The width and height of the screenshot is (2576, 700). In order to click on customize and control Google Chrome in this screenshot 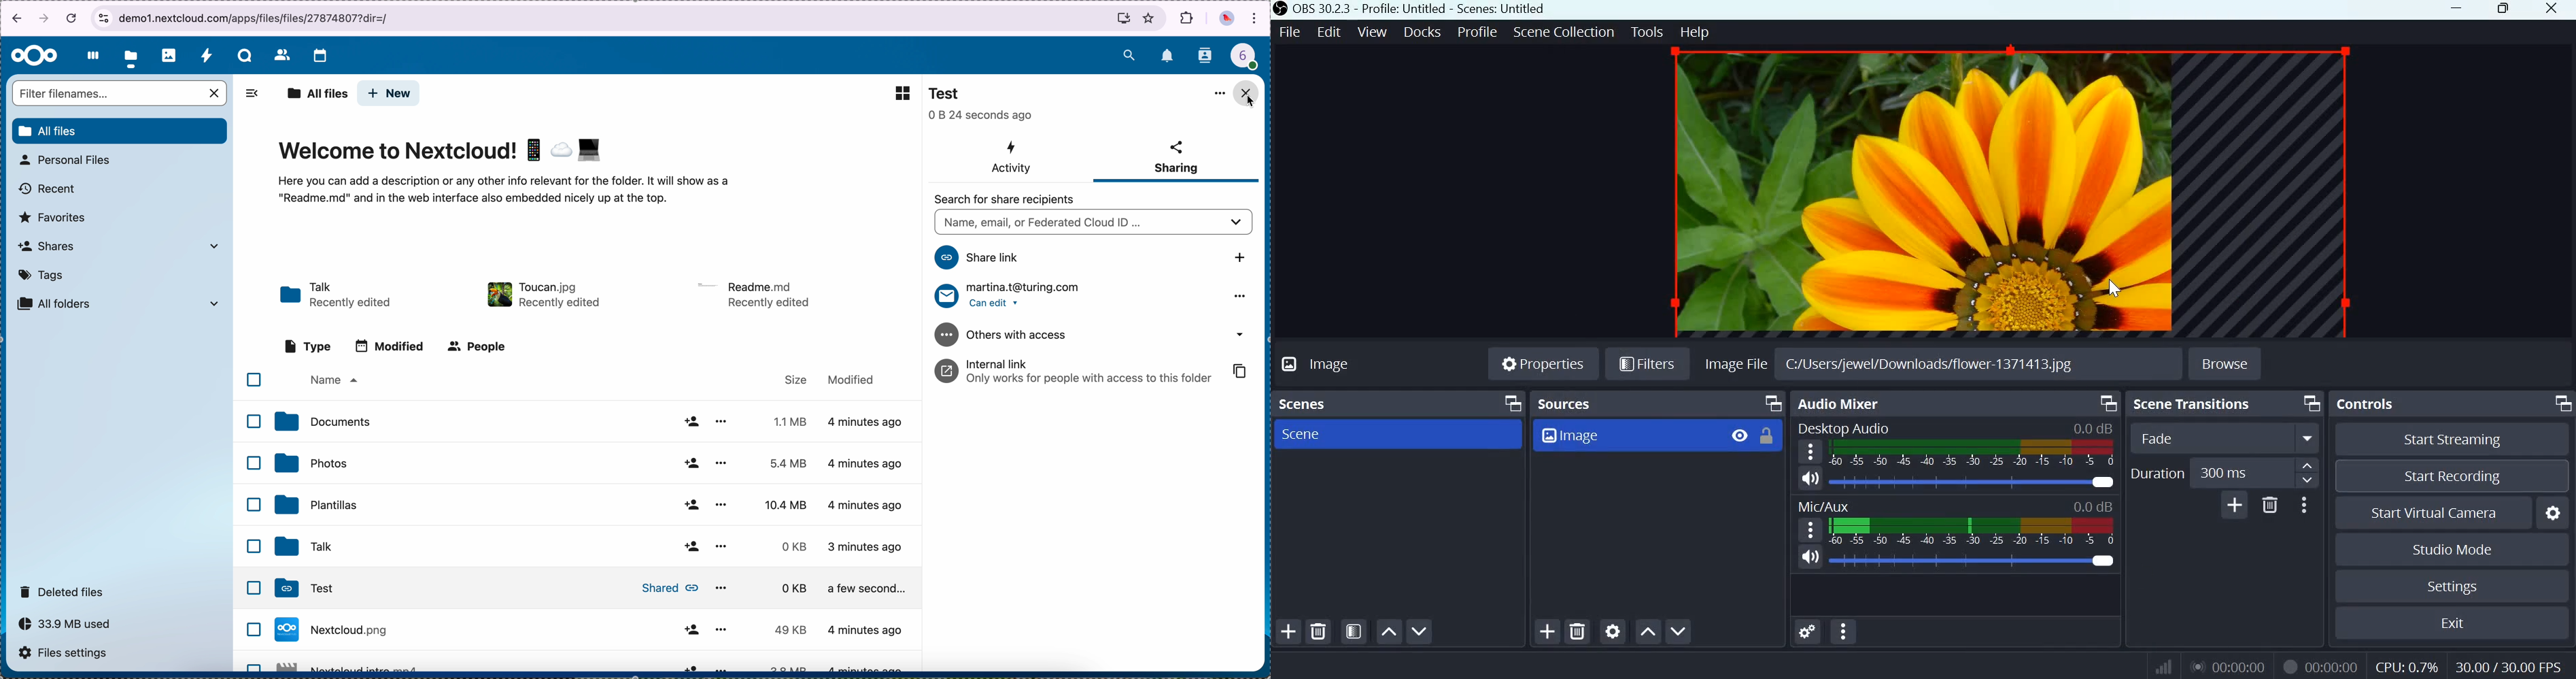, I will do `click(1255, 19)`.